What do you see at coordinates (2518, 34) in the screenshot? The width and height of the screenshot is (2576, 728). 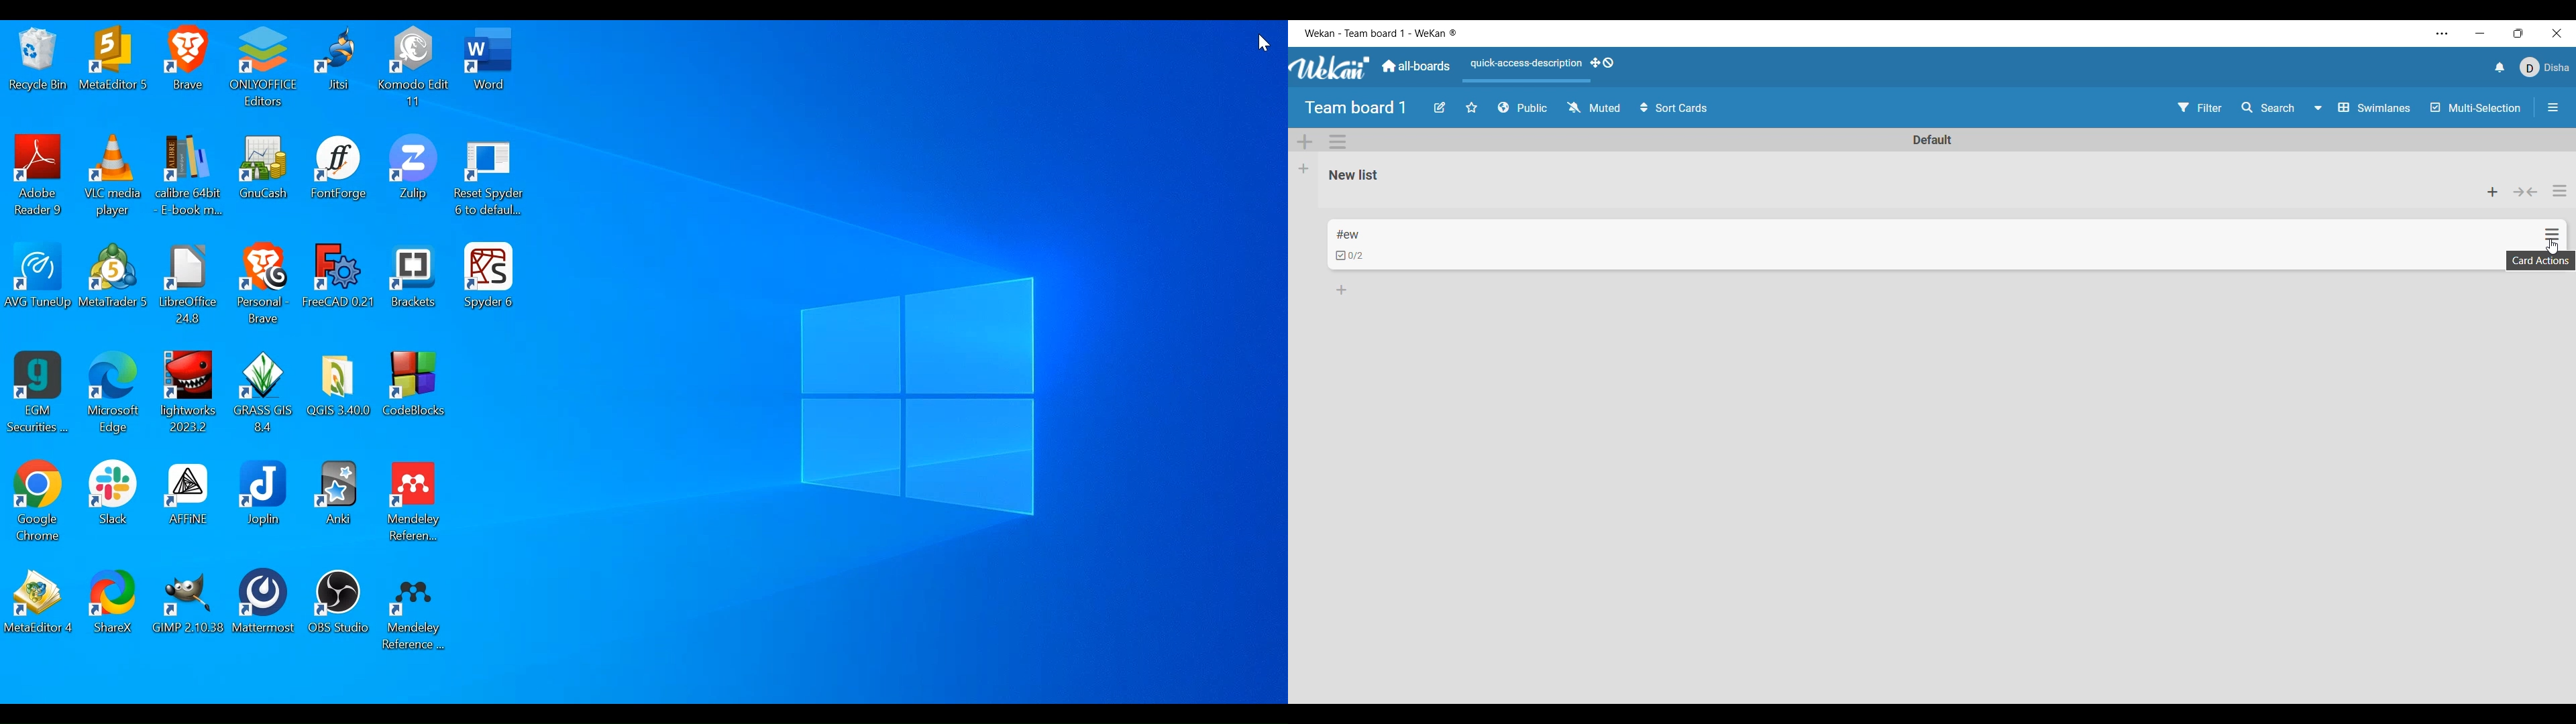 I see `Show interface in a smaller tab` at bounding box center [2518, 34].